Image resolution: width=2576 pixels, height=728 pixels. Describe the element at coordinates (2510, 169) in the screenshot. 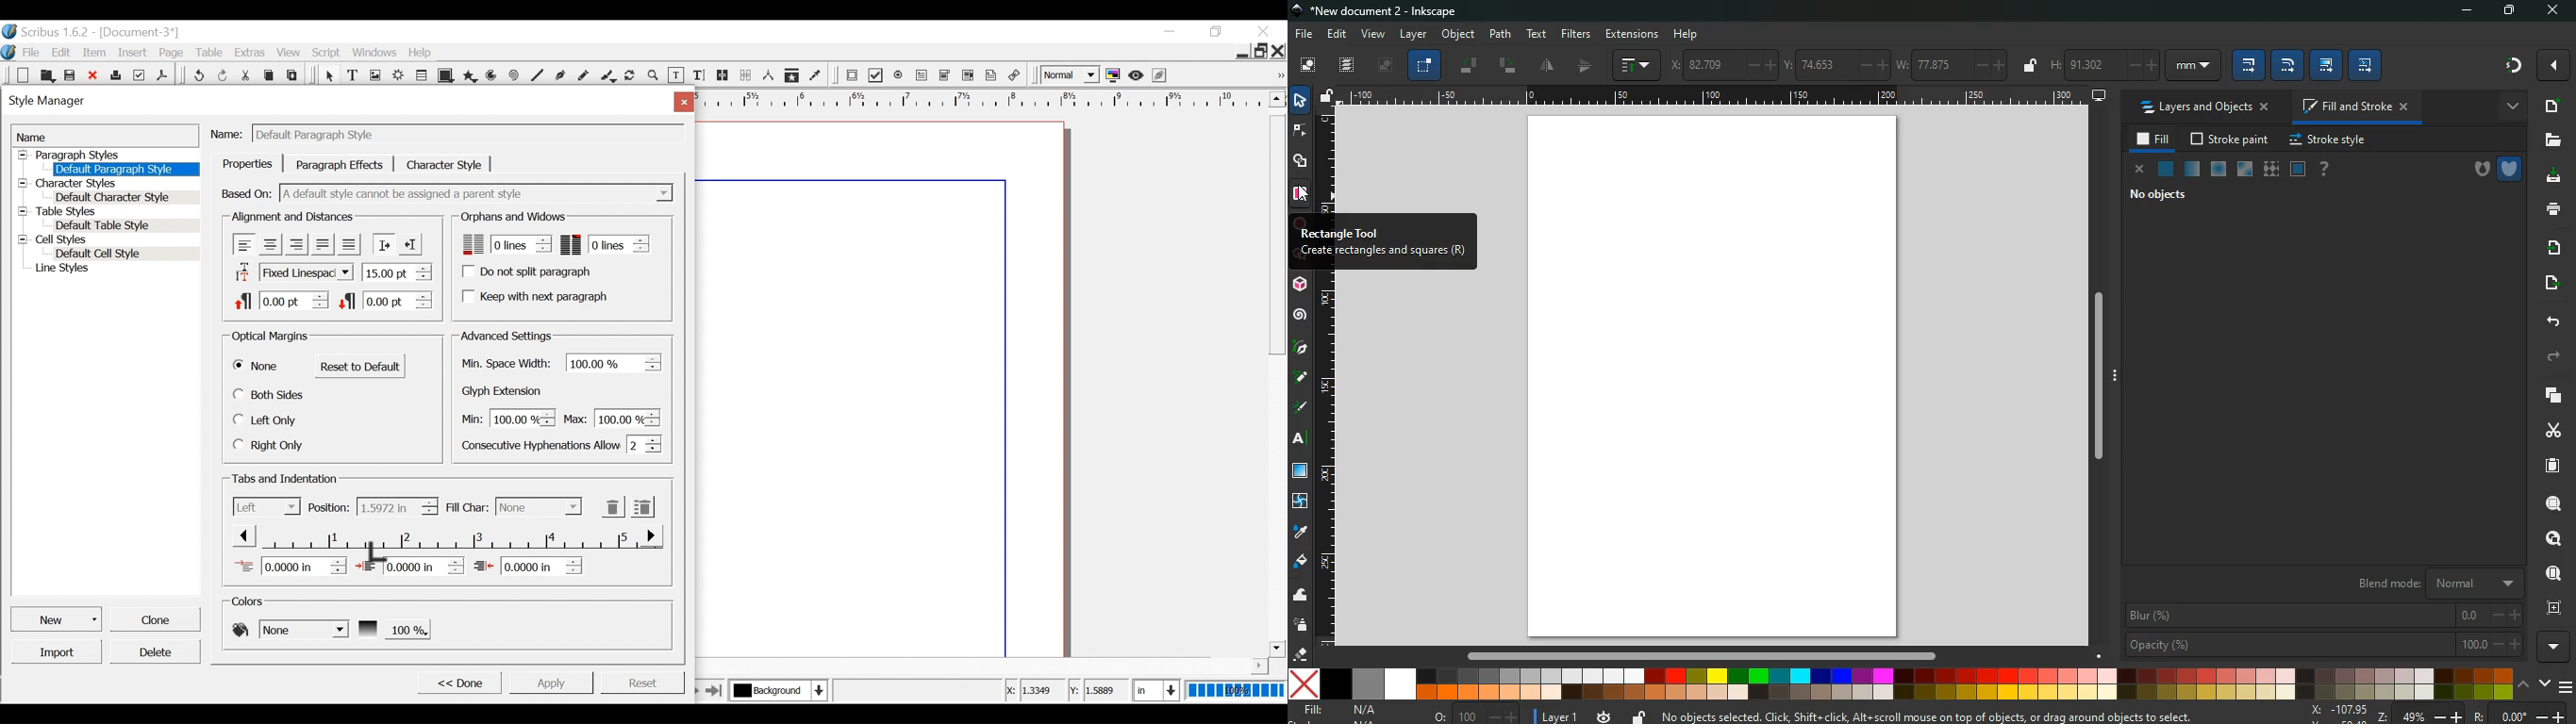

I see `shield` at that location.